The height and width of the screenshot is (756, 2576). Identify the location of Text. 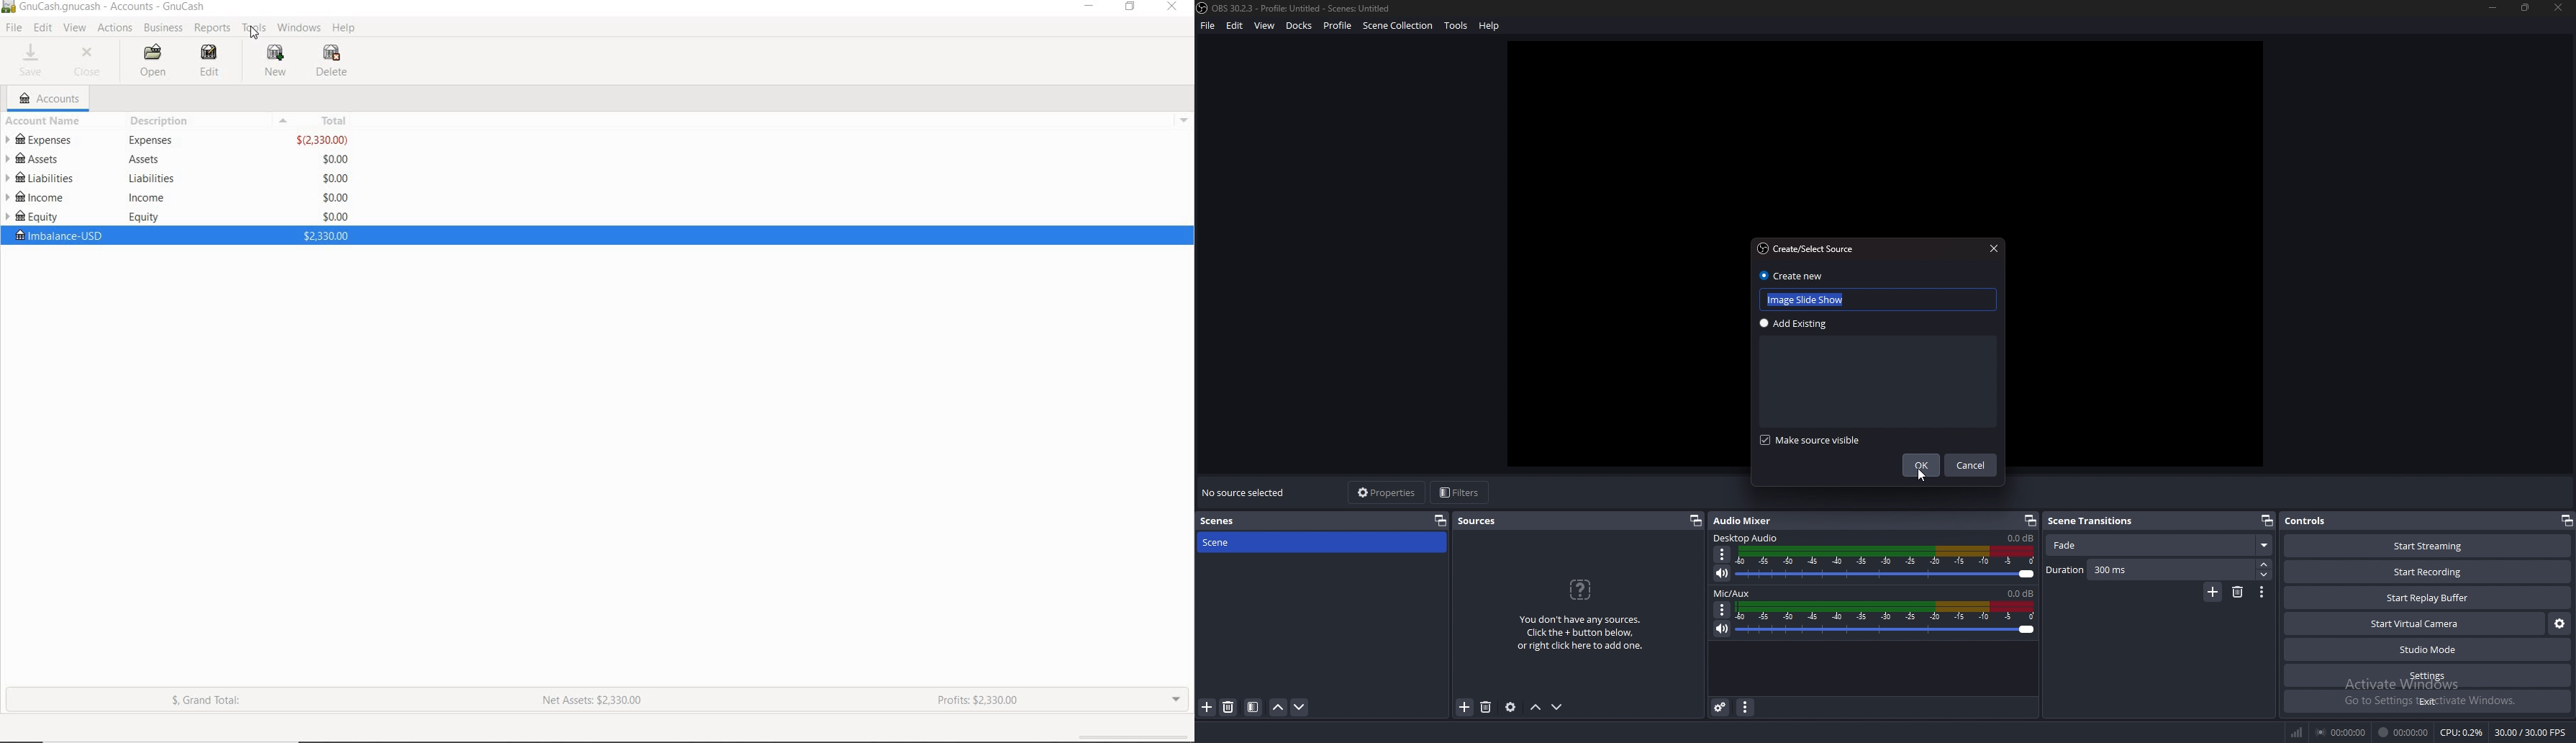
(112, 7).